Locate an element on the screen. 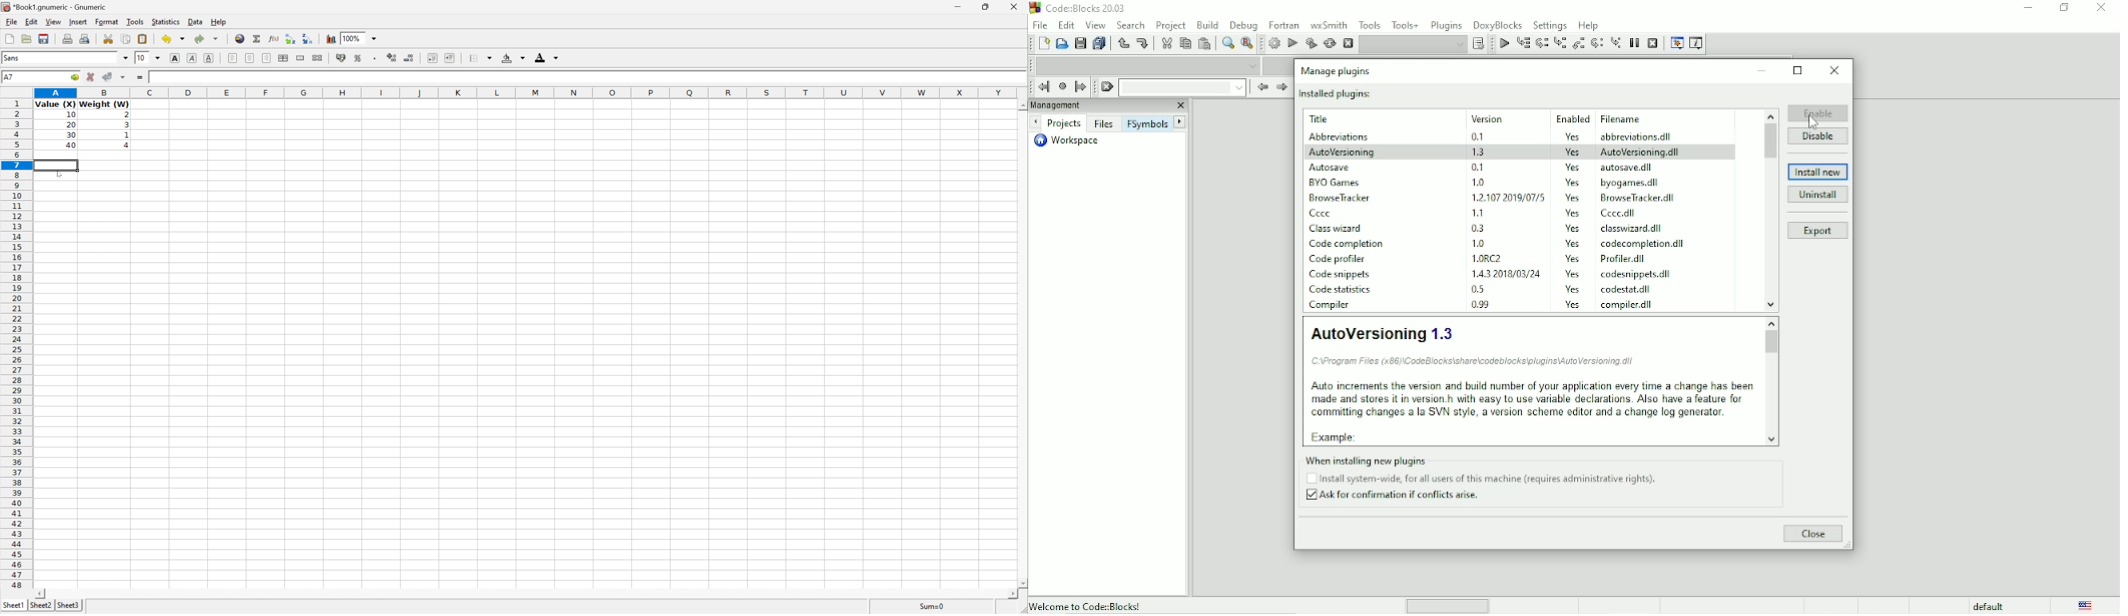  version  is located at coordinates (1482, 289).